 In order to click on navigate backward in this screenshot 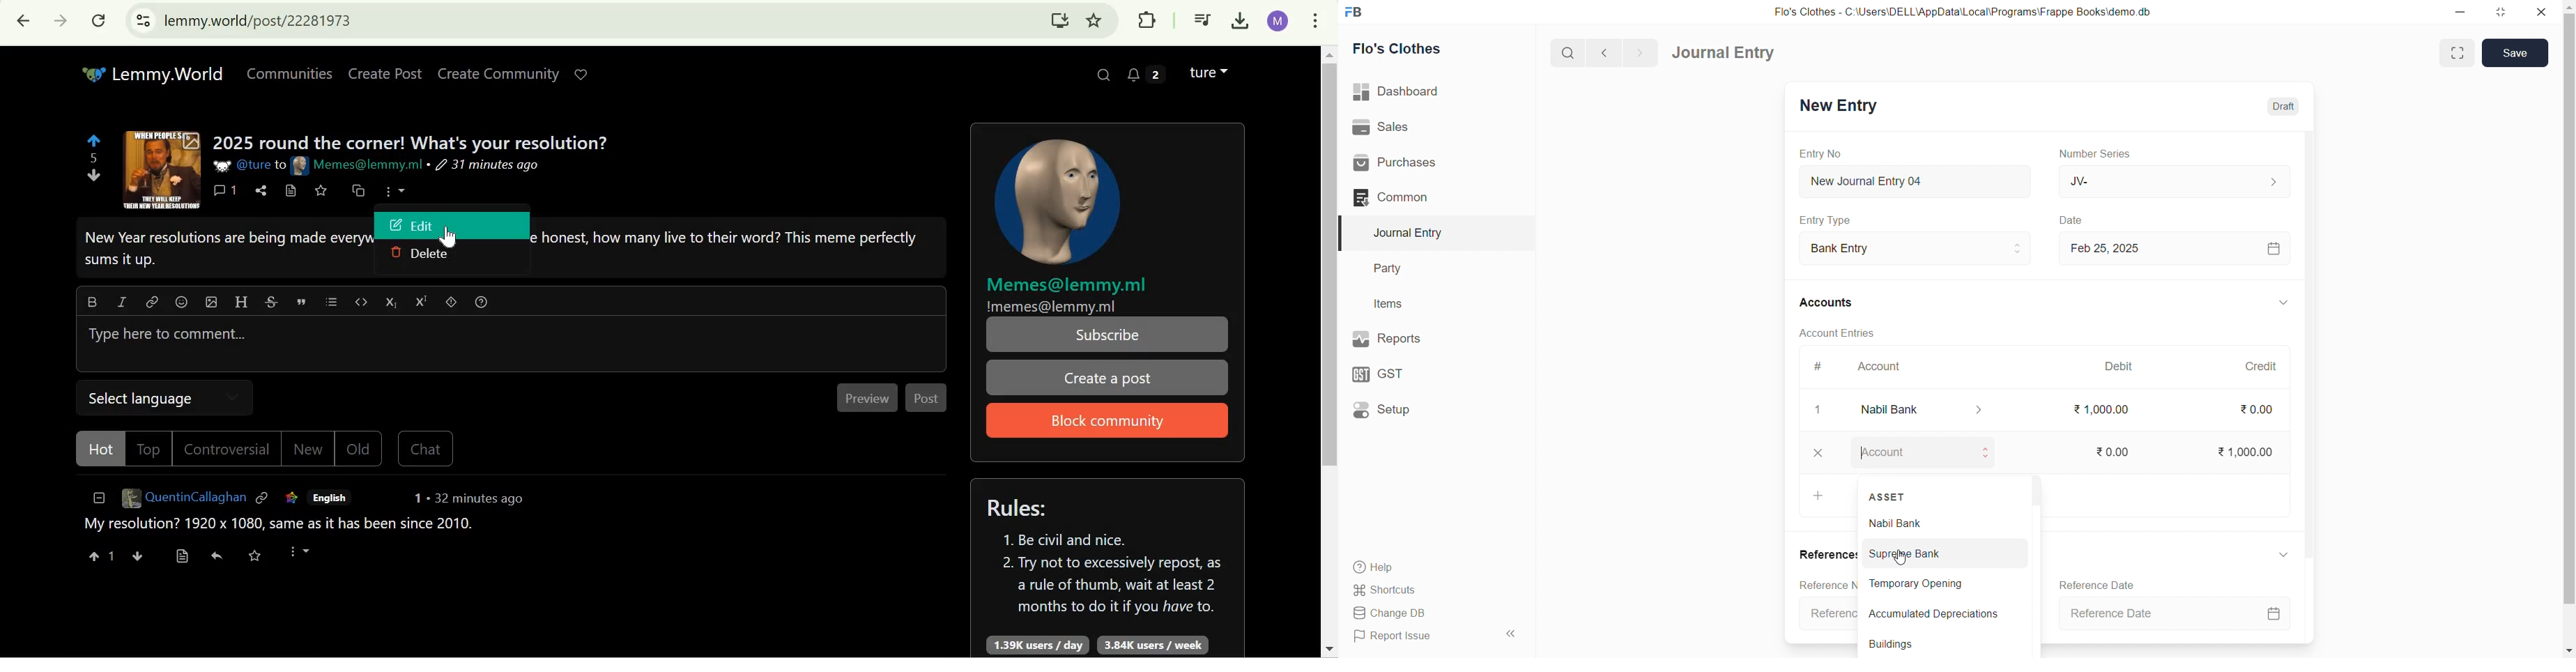, I will do `click(1610, 51)`.